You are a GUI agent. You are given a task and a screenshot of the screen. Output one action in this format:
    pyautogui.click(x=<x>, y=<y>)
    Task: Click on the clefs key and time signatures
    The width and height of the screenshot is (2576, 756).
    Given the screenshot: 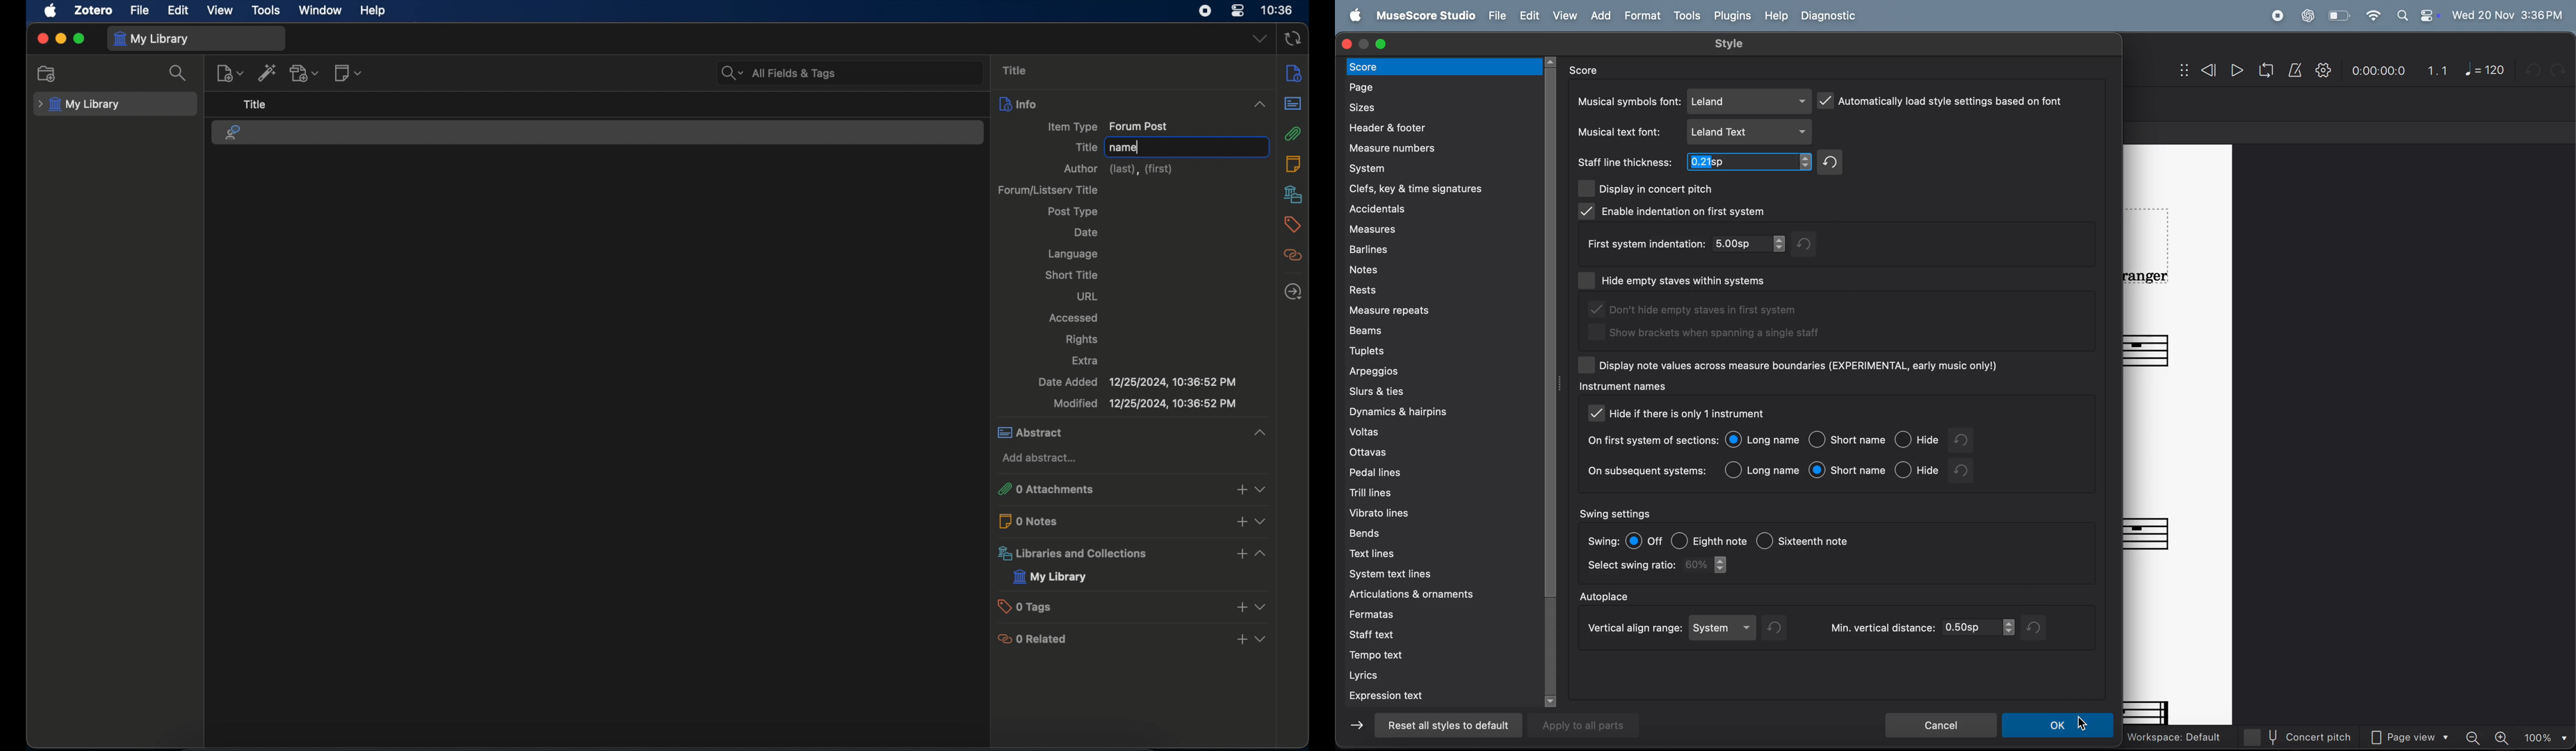 What is the action you would take?
    pyautogui.click(x=1442, y=187)
    